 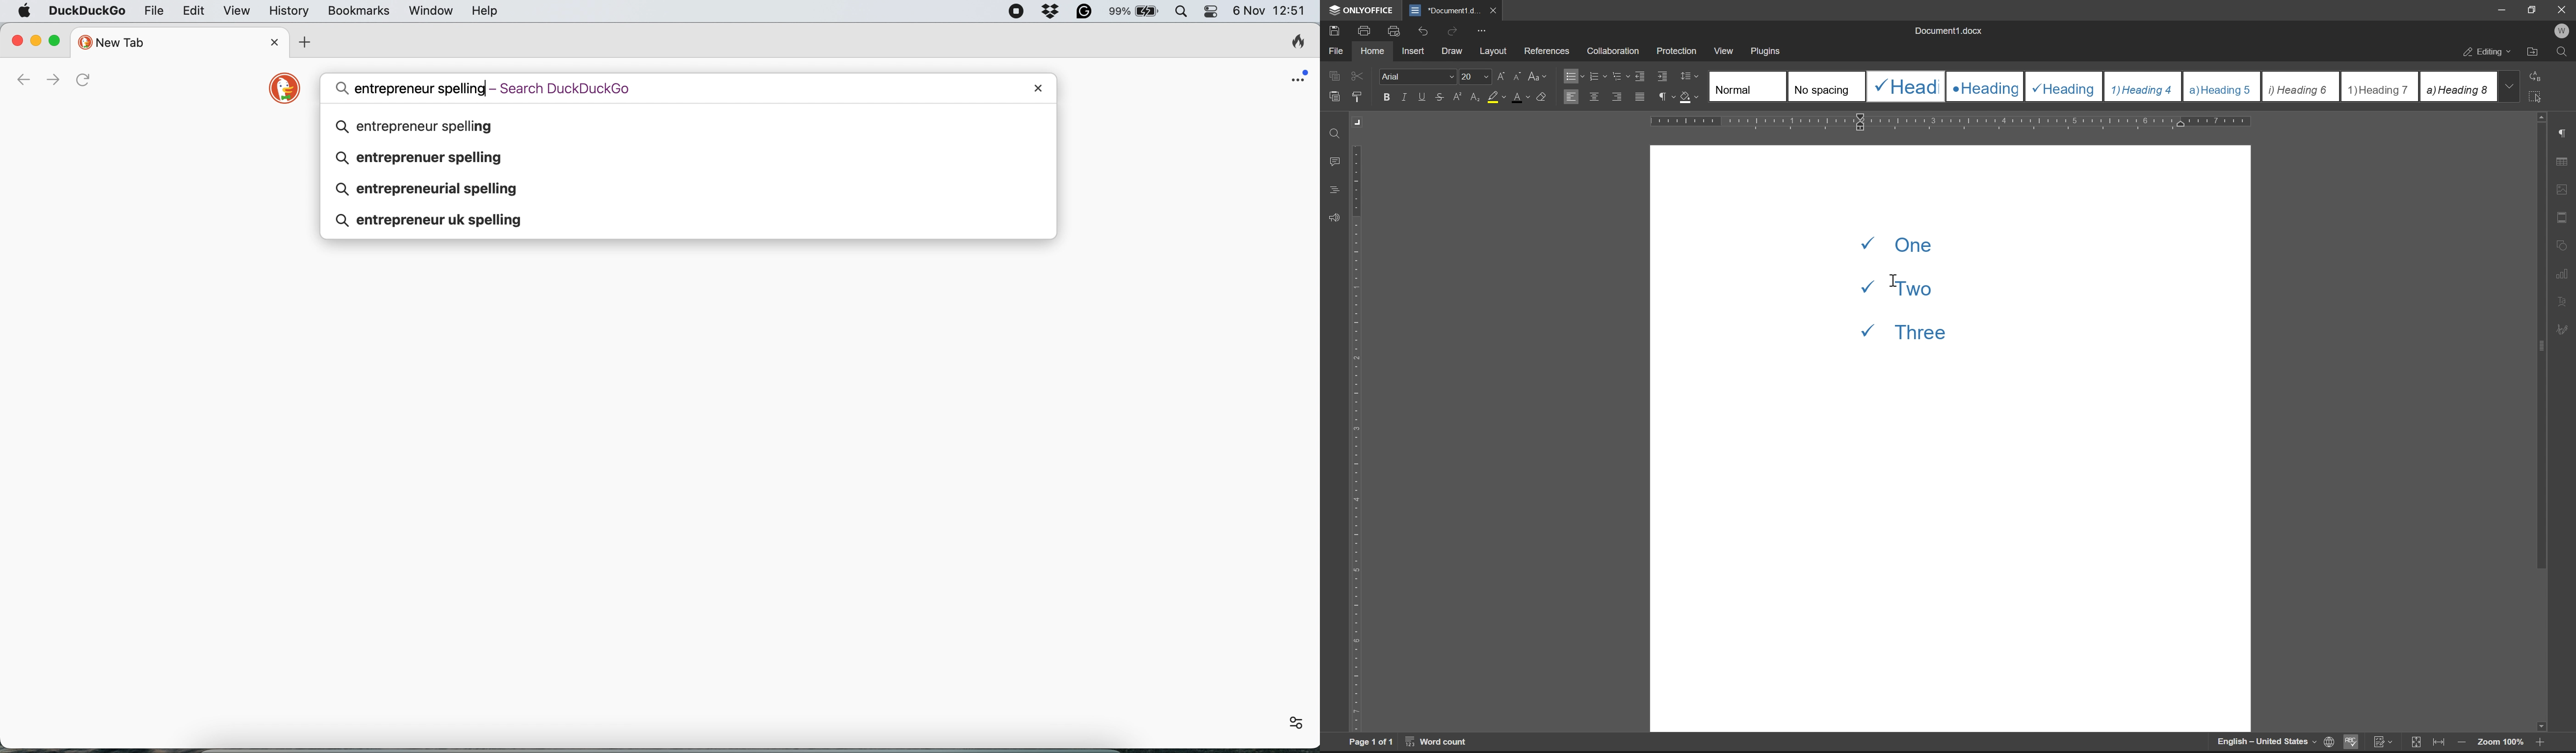 What do you see at coordinates (1643, 76) in the screenshot?
I see `decrease indent` at bounding box center [1643, 76].